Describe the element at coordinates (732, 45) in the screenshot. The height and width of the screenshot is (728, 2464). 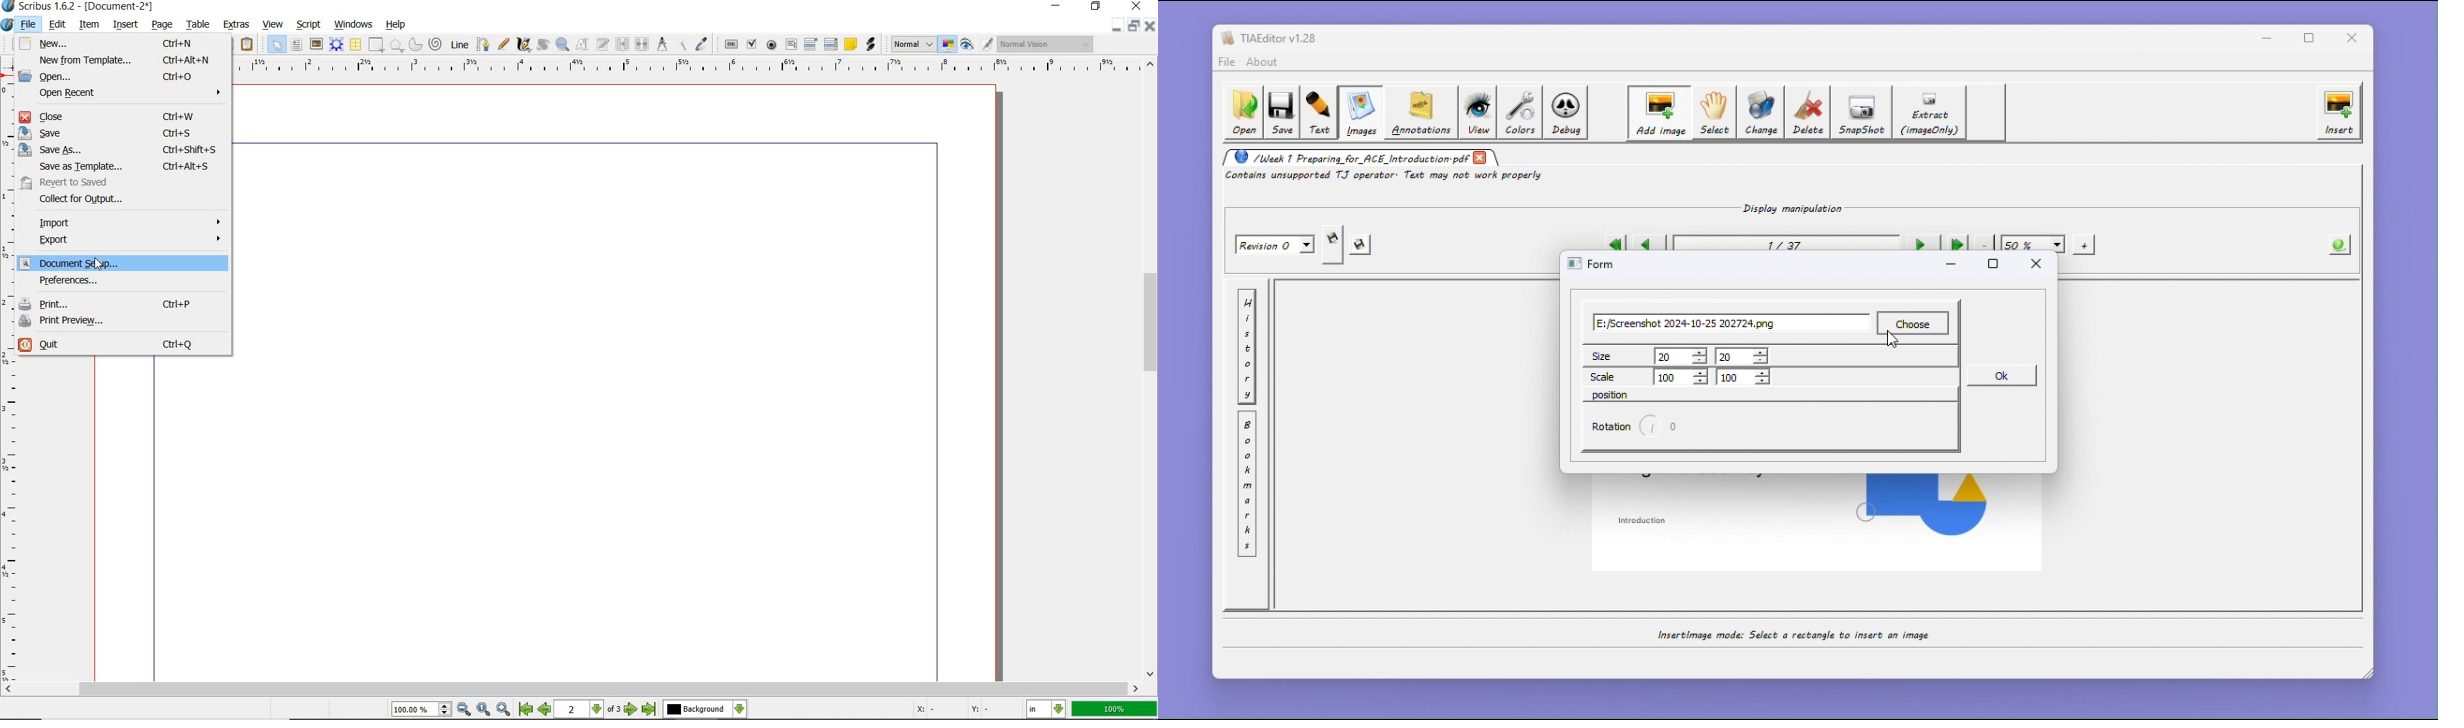
I see `pdf push button` at that location.